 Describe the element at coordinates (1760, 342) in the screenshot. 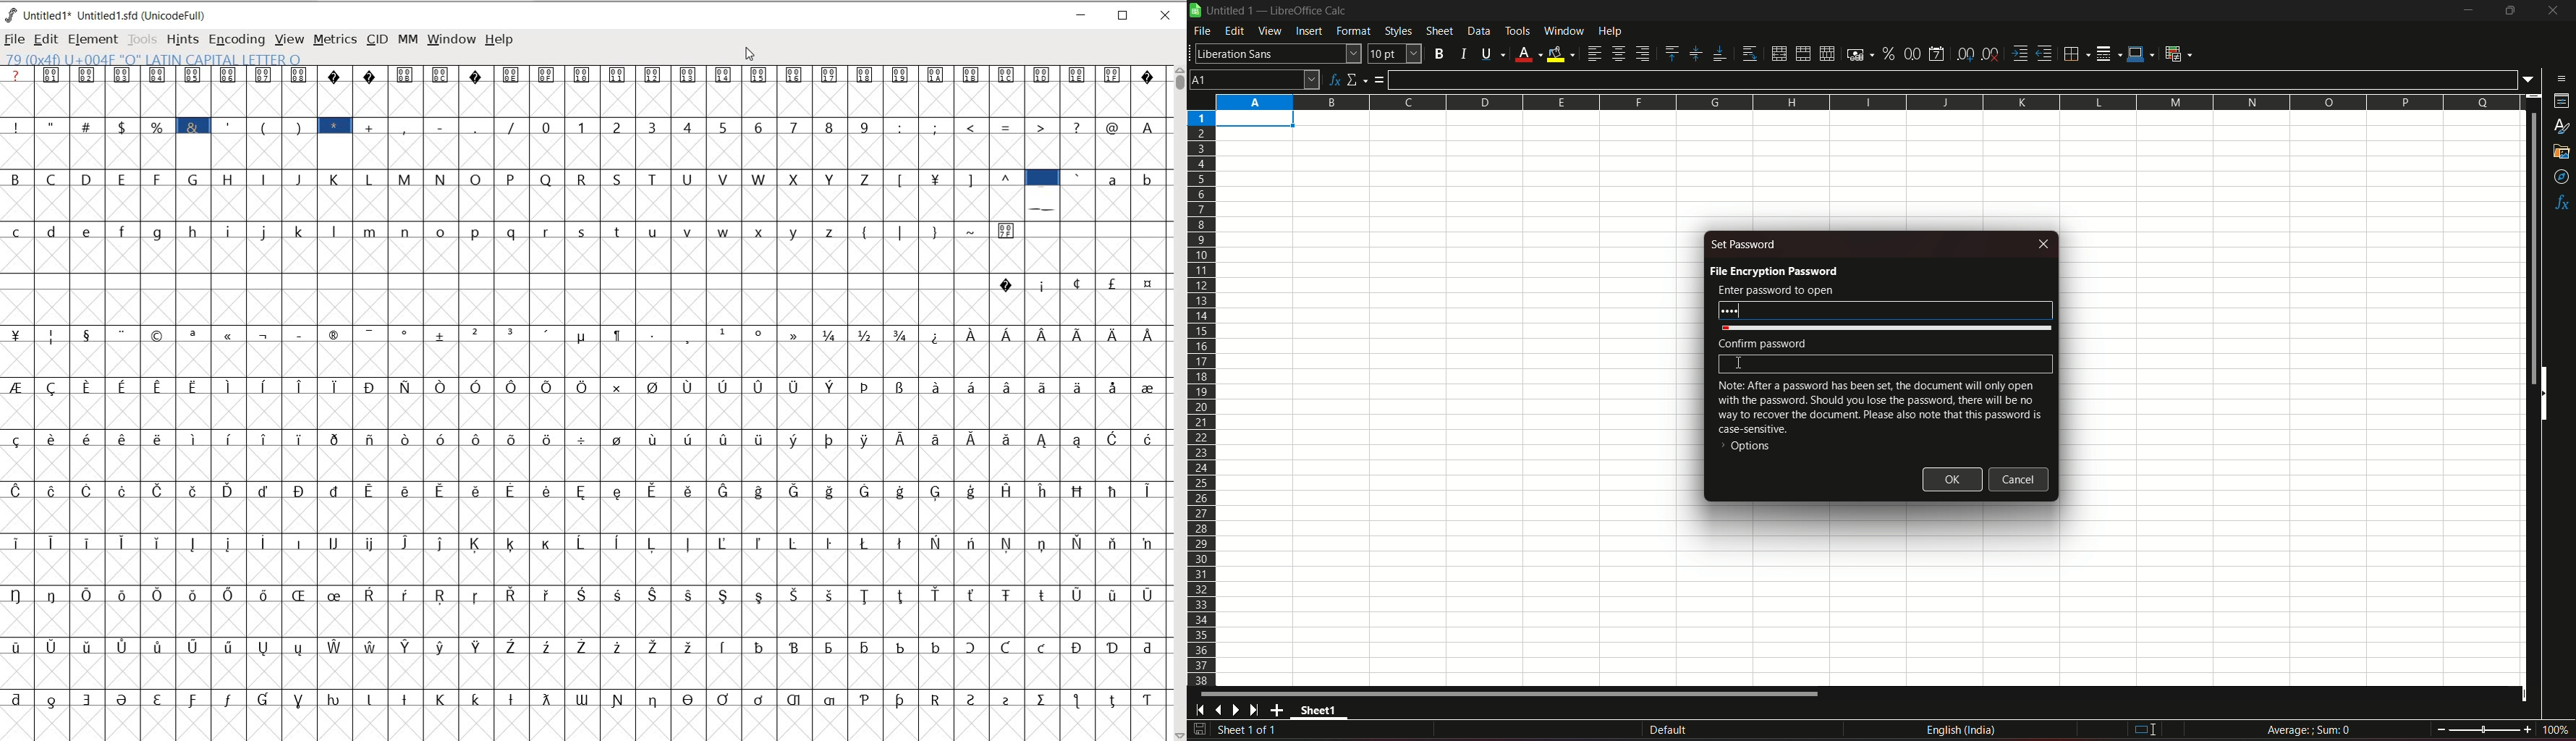

I see `text` at that location.